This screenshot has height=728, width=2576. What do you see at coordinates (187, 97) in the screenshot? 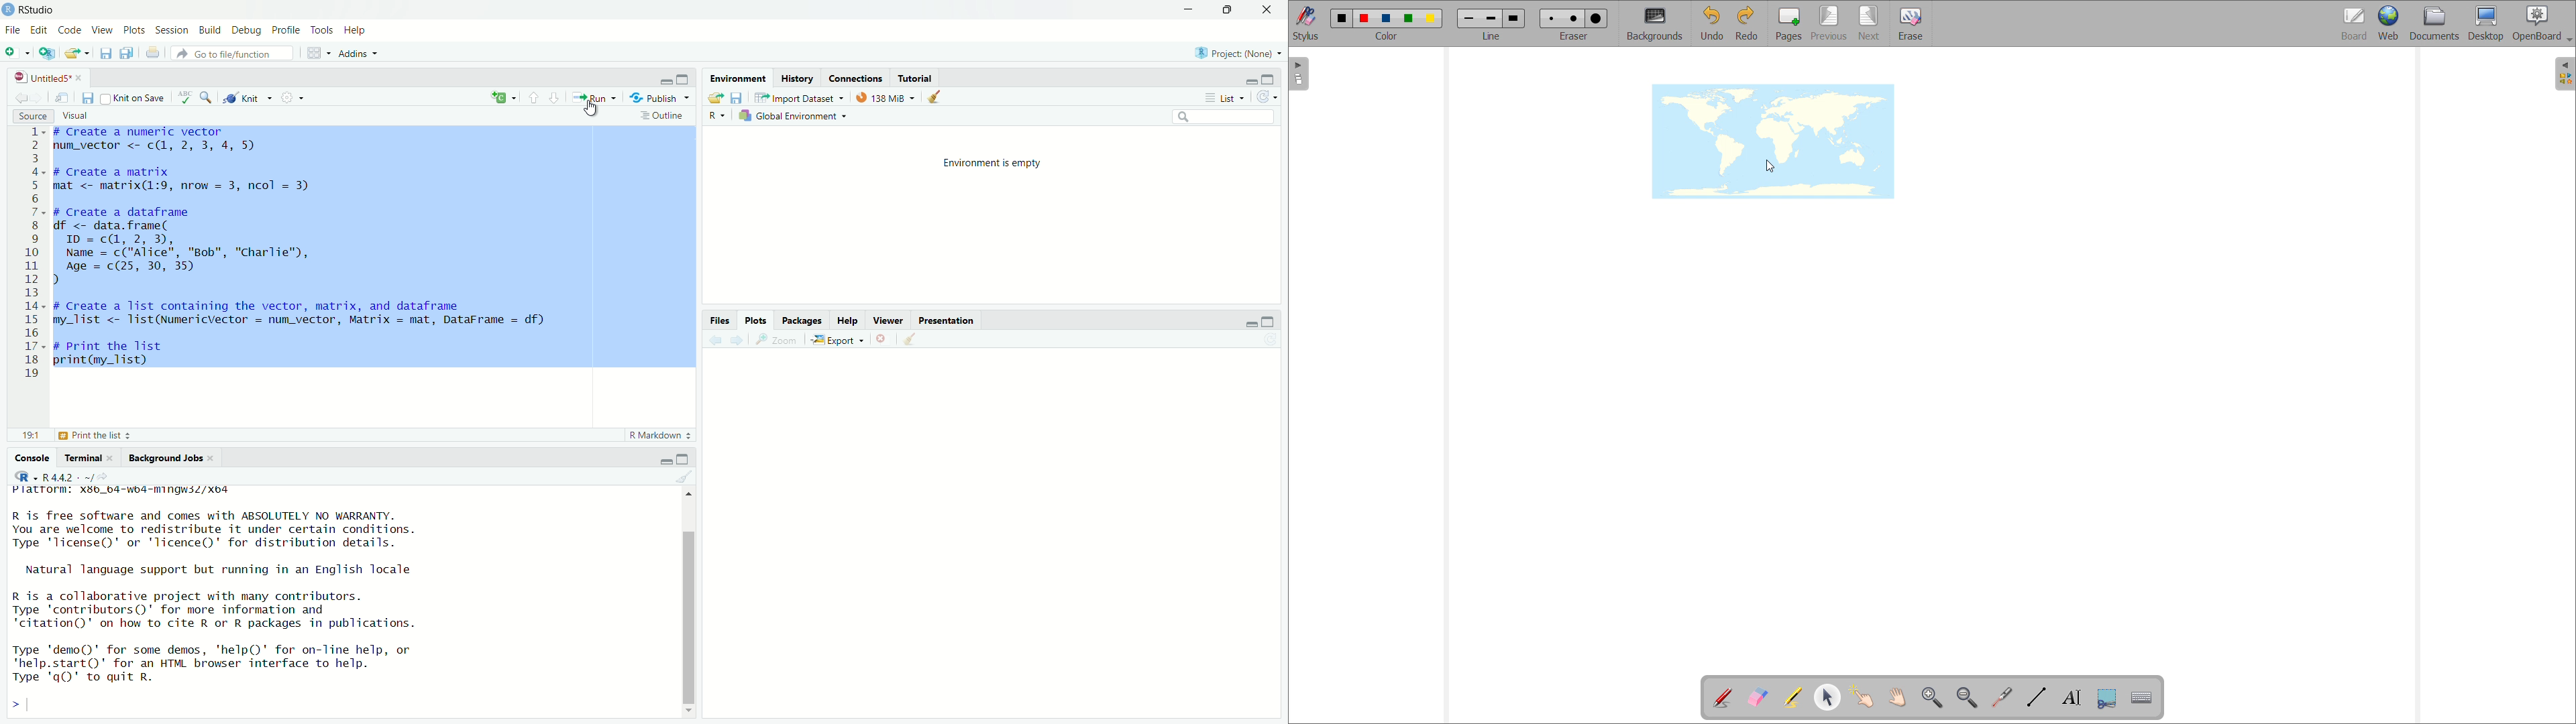
I see `abc` at bounding box center [187, 97].